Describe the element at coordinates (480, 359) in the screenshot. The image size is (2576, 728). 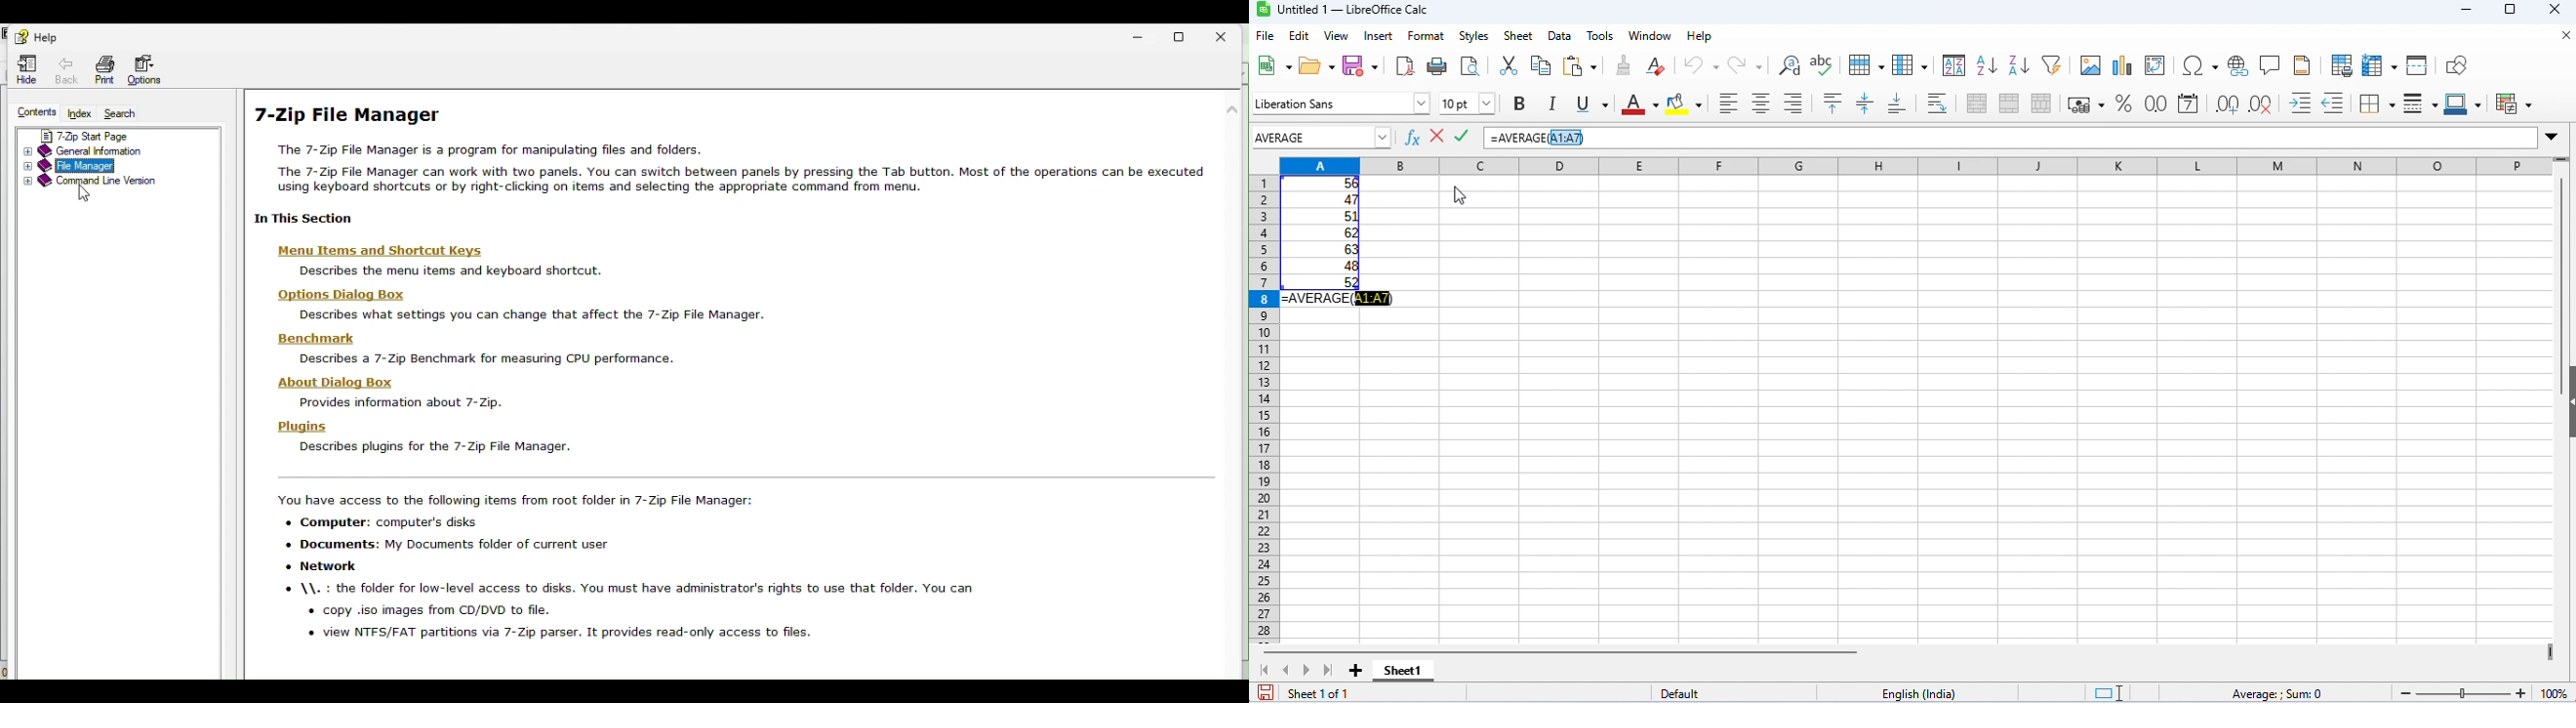
I see `Describes a 7-Zip Benchmark for measunng CPU performance.` at that location.